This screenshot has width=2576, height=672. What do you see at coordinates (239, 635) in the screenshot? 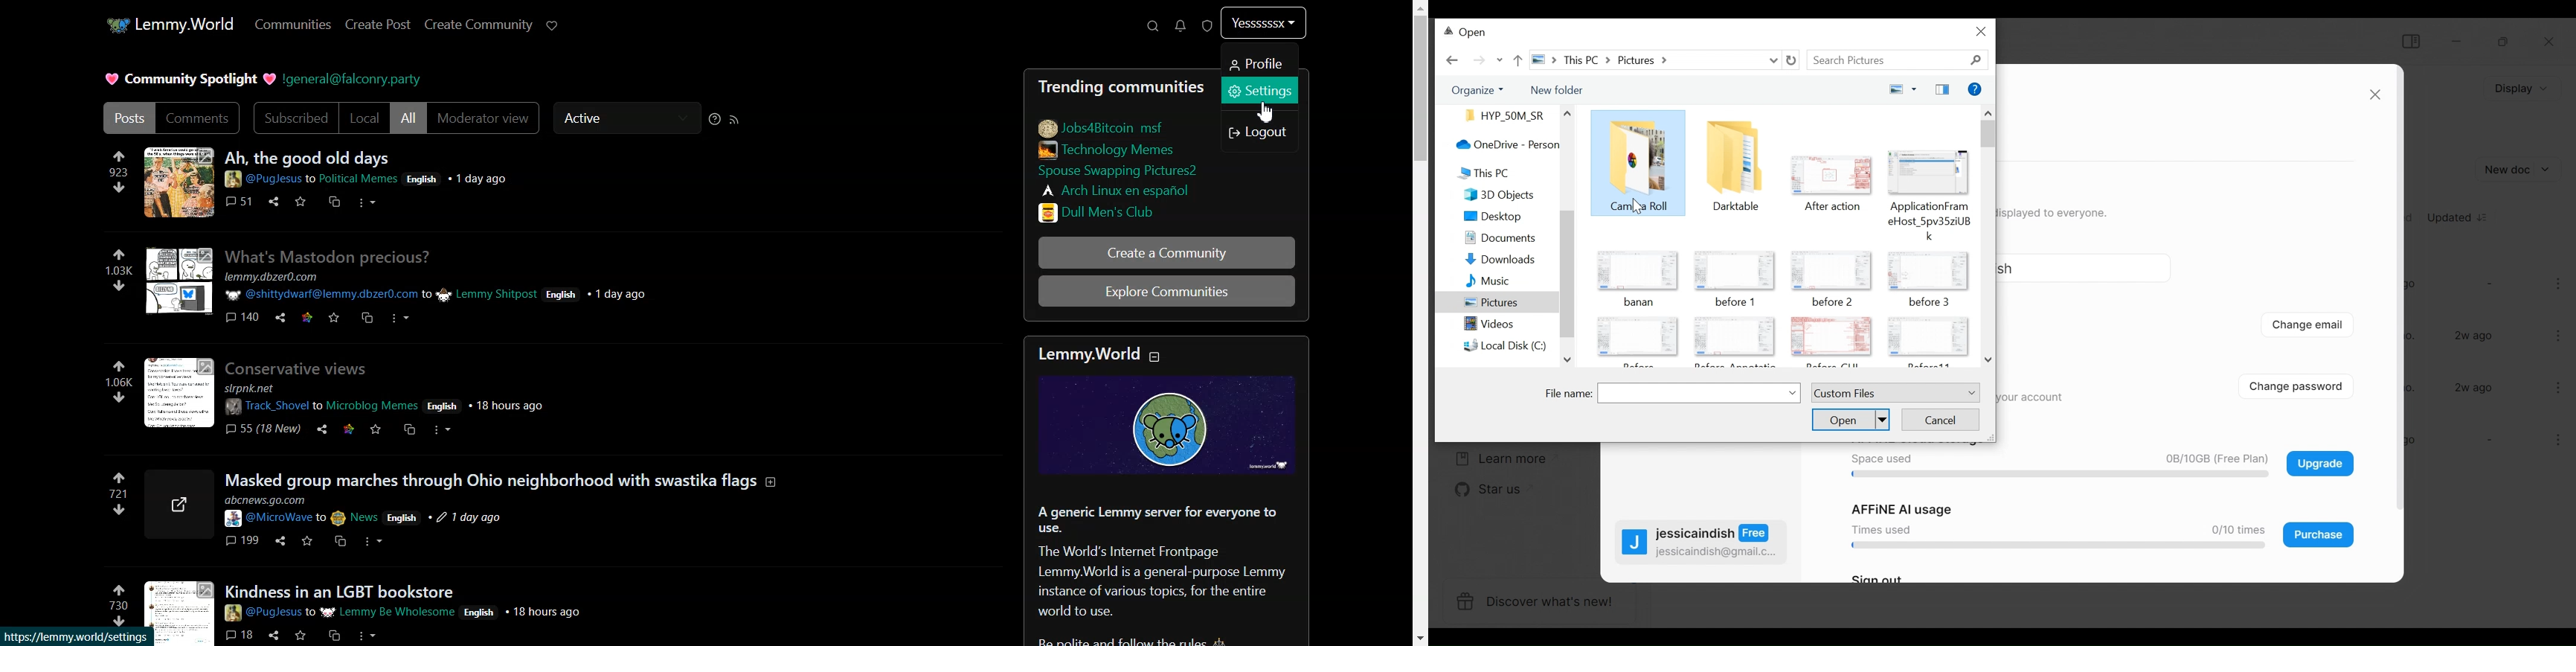
I see `comments` at bounding box center [239, 635].